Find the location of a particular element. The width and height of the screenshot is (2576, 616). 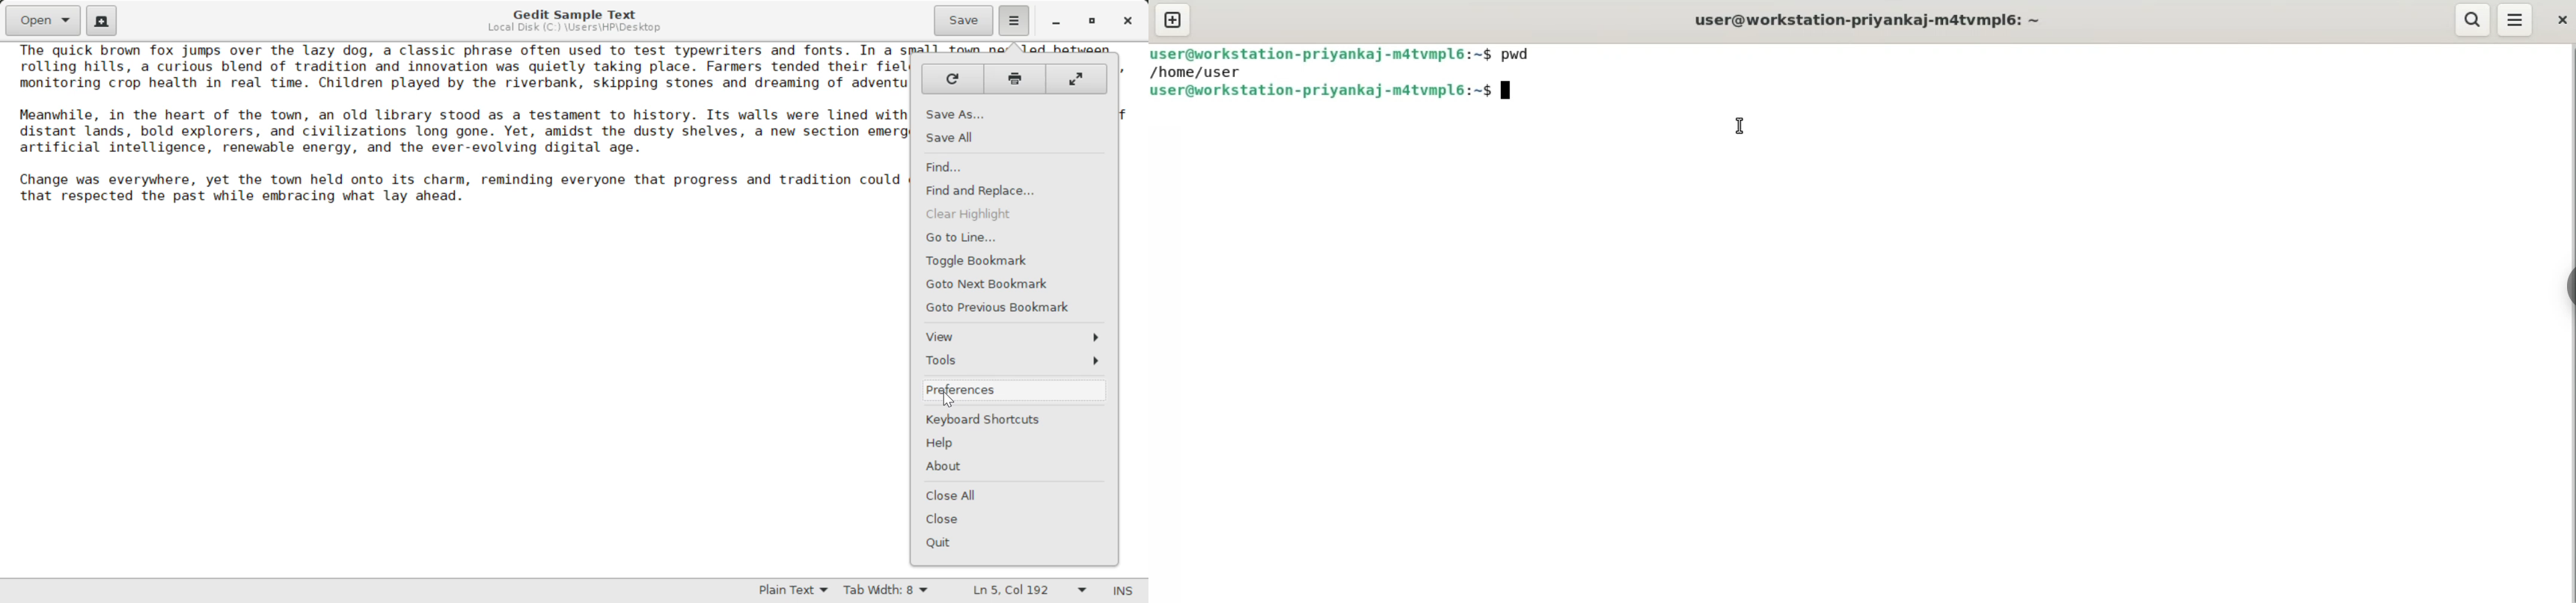

Goto next Bookmark is located at coordinates (946, 284).